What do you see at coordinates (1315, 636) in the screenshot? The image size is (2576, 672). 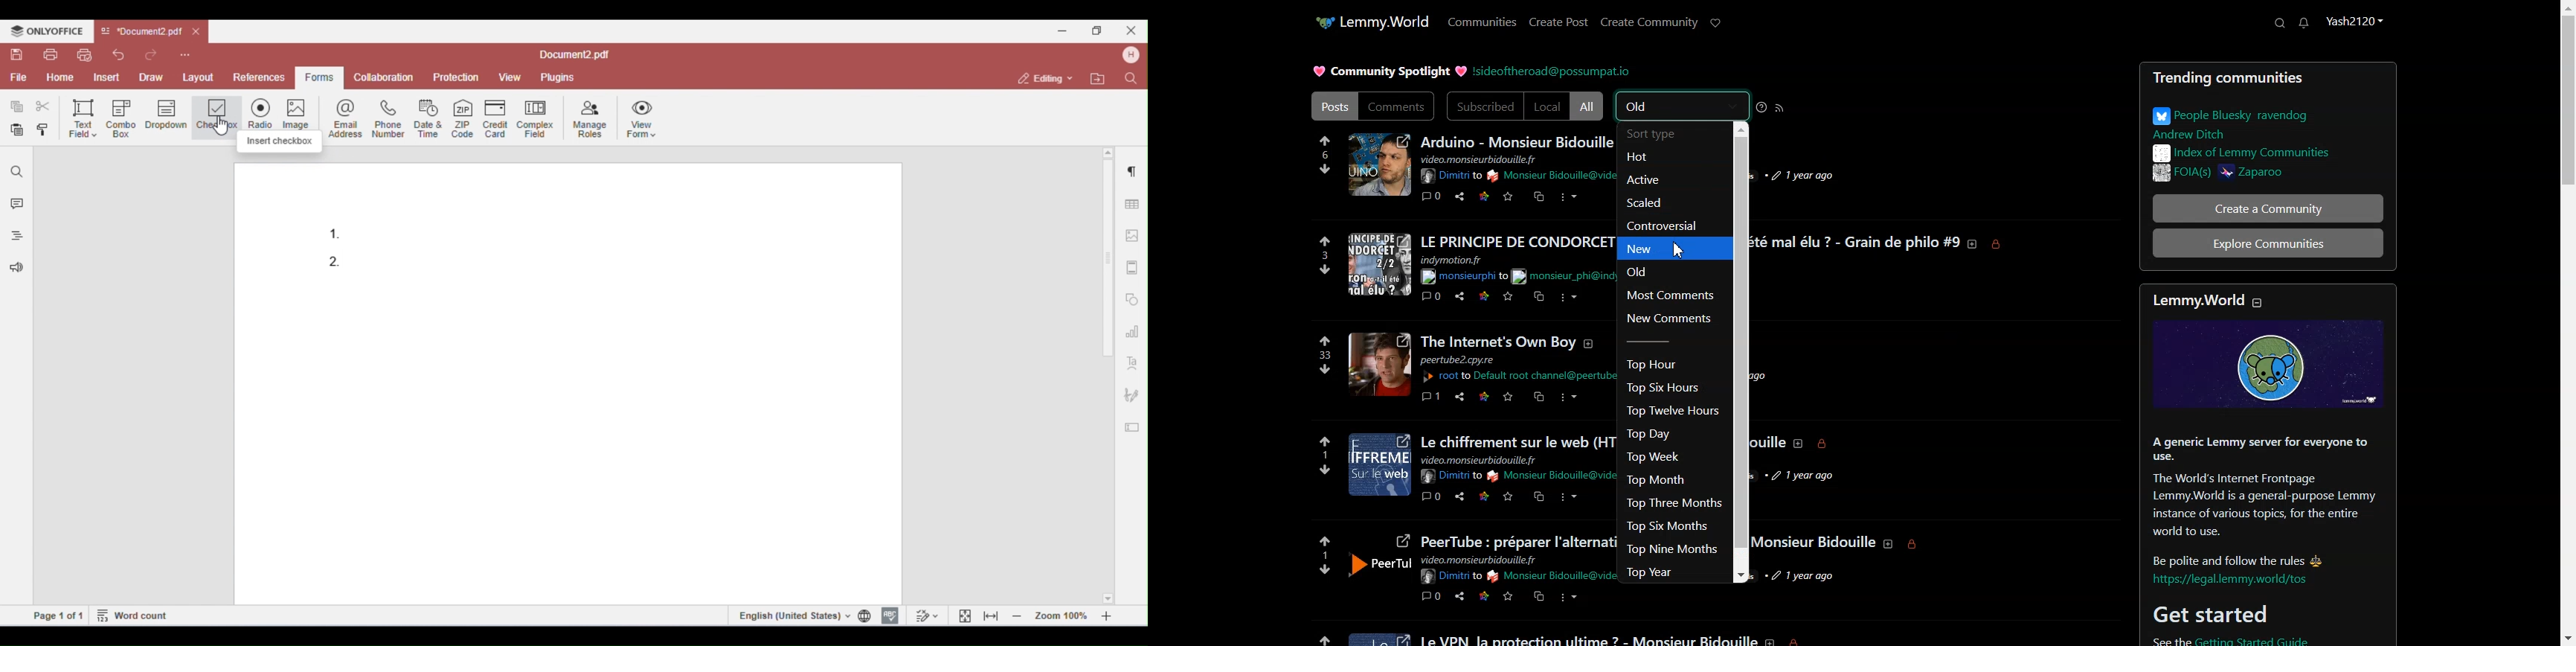 I see `upvote` at bounding box center [1315, 636].